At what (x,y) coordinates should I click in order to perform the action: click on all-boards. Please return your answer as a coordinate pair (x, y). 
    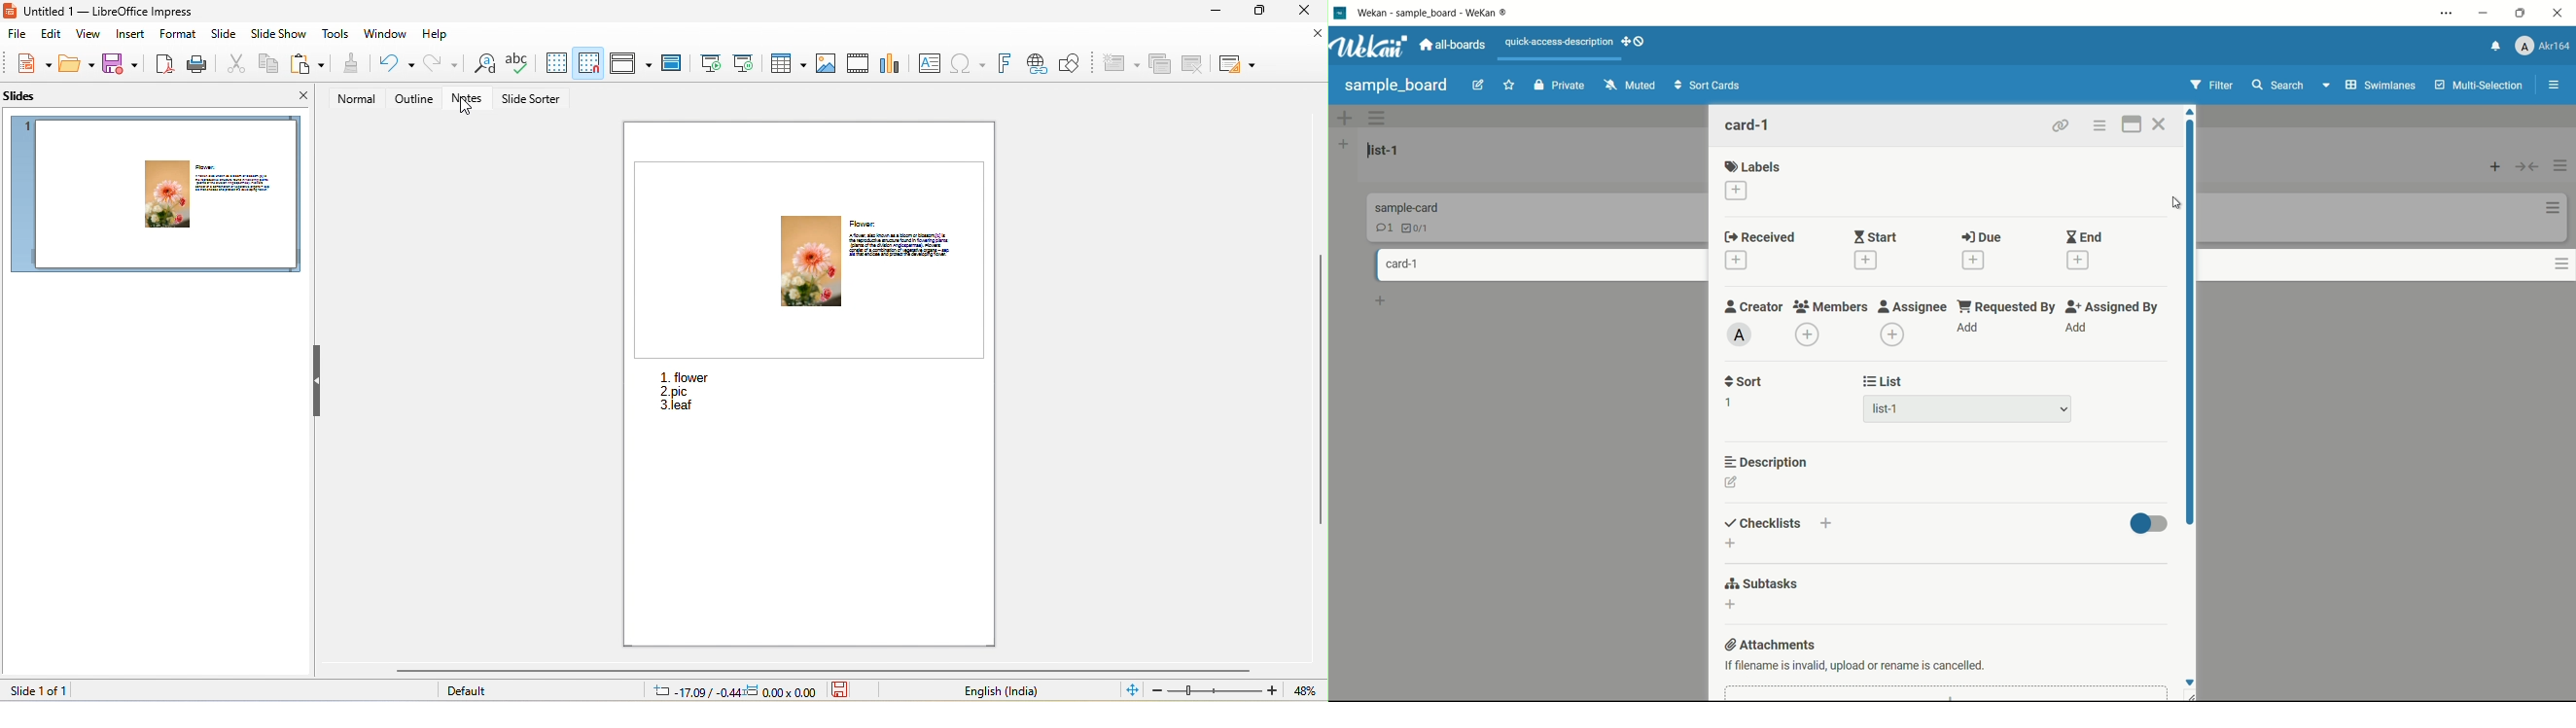
    Looking at the image, I should click on (1453, 46).